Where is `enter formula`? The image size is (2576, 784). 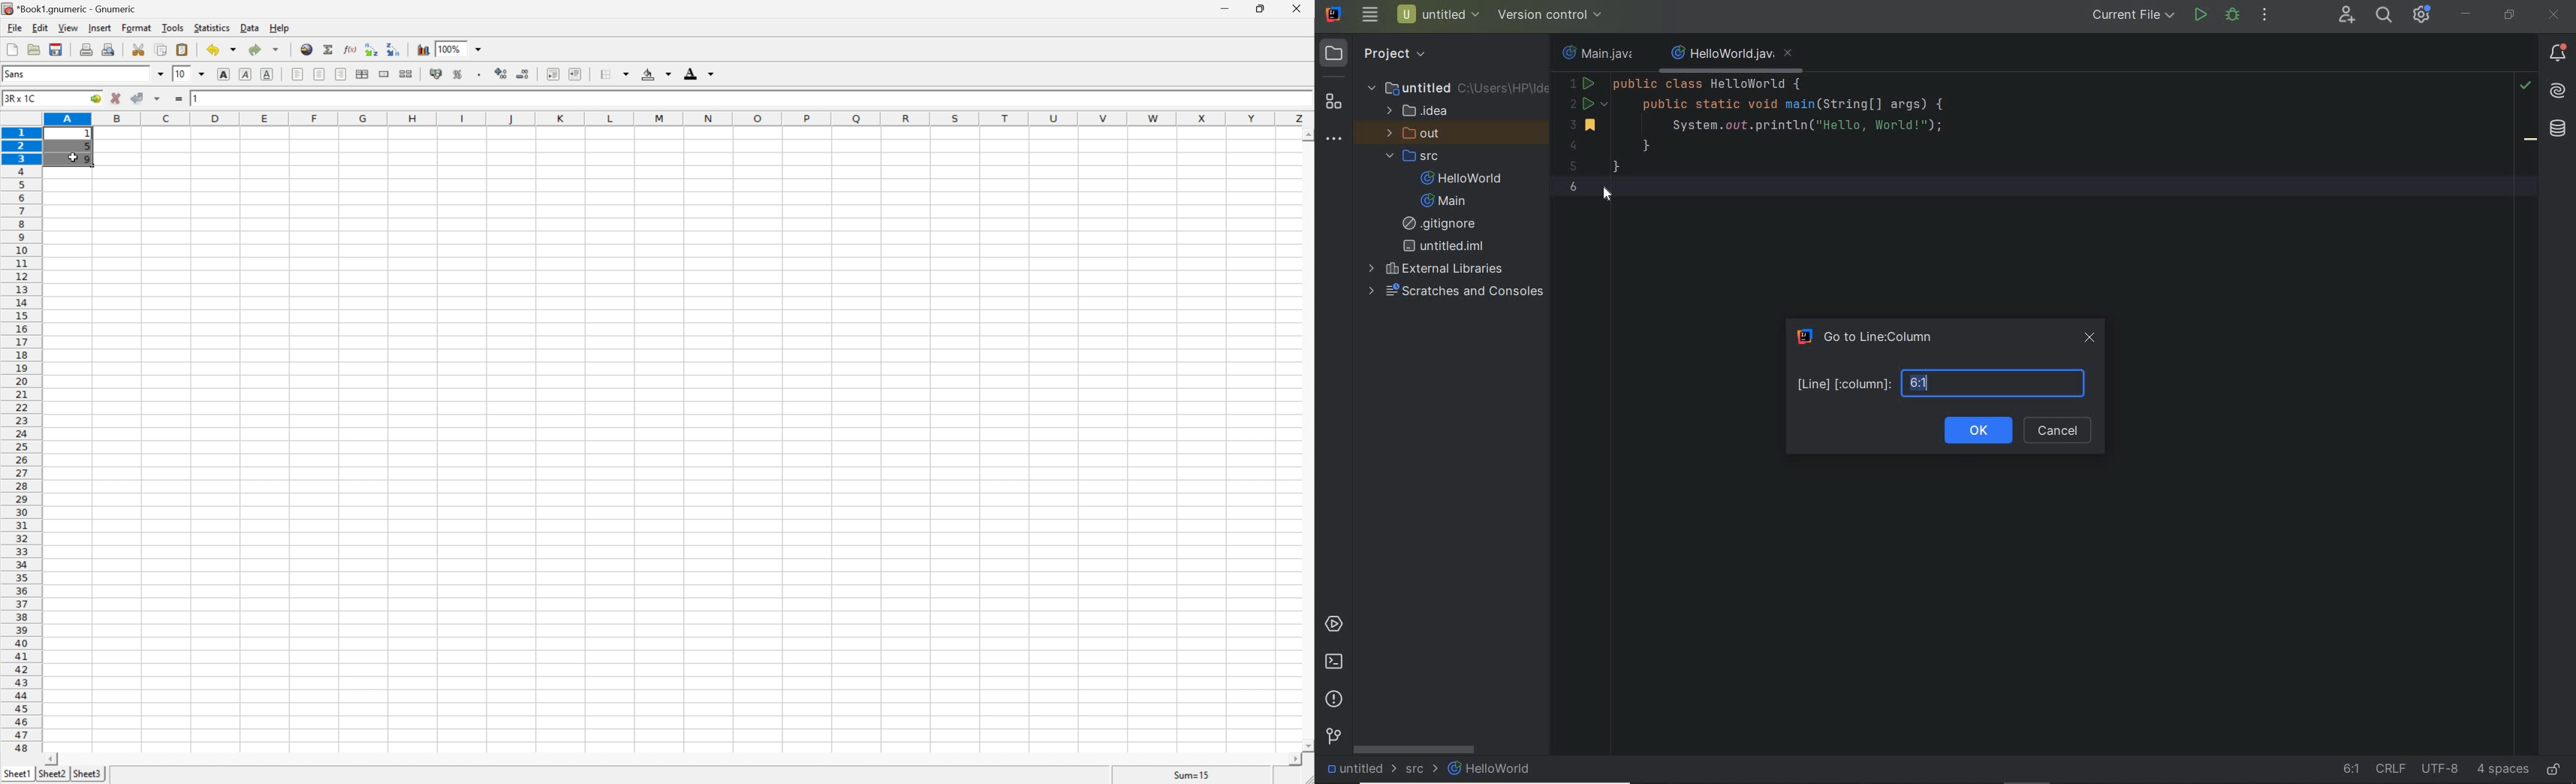 enter formula is located at coordinates (179, 99).